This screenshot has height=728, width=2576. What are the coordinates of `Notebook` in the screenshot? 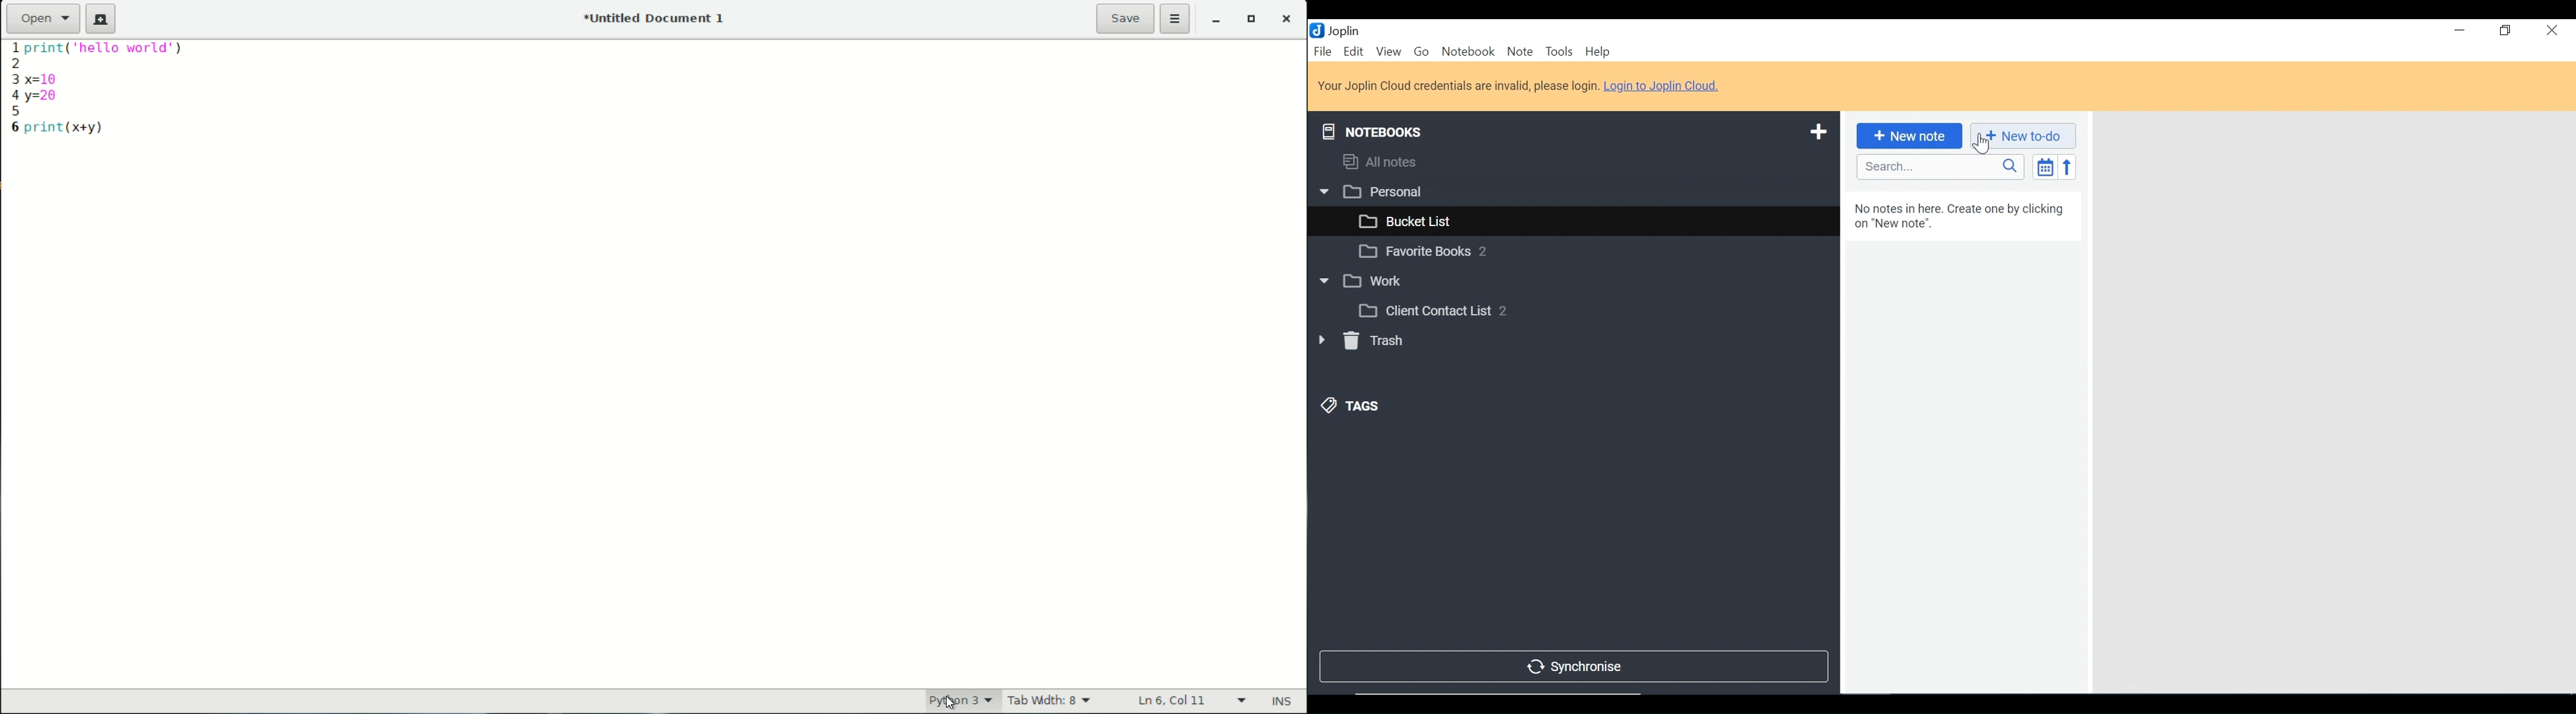 It's located at (1570, 253).